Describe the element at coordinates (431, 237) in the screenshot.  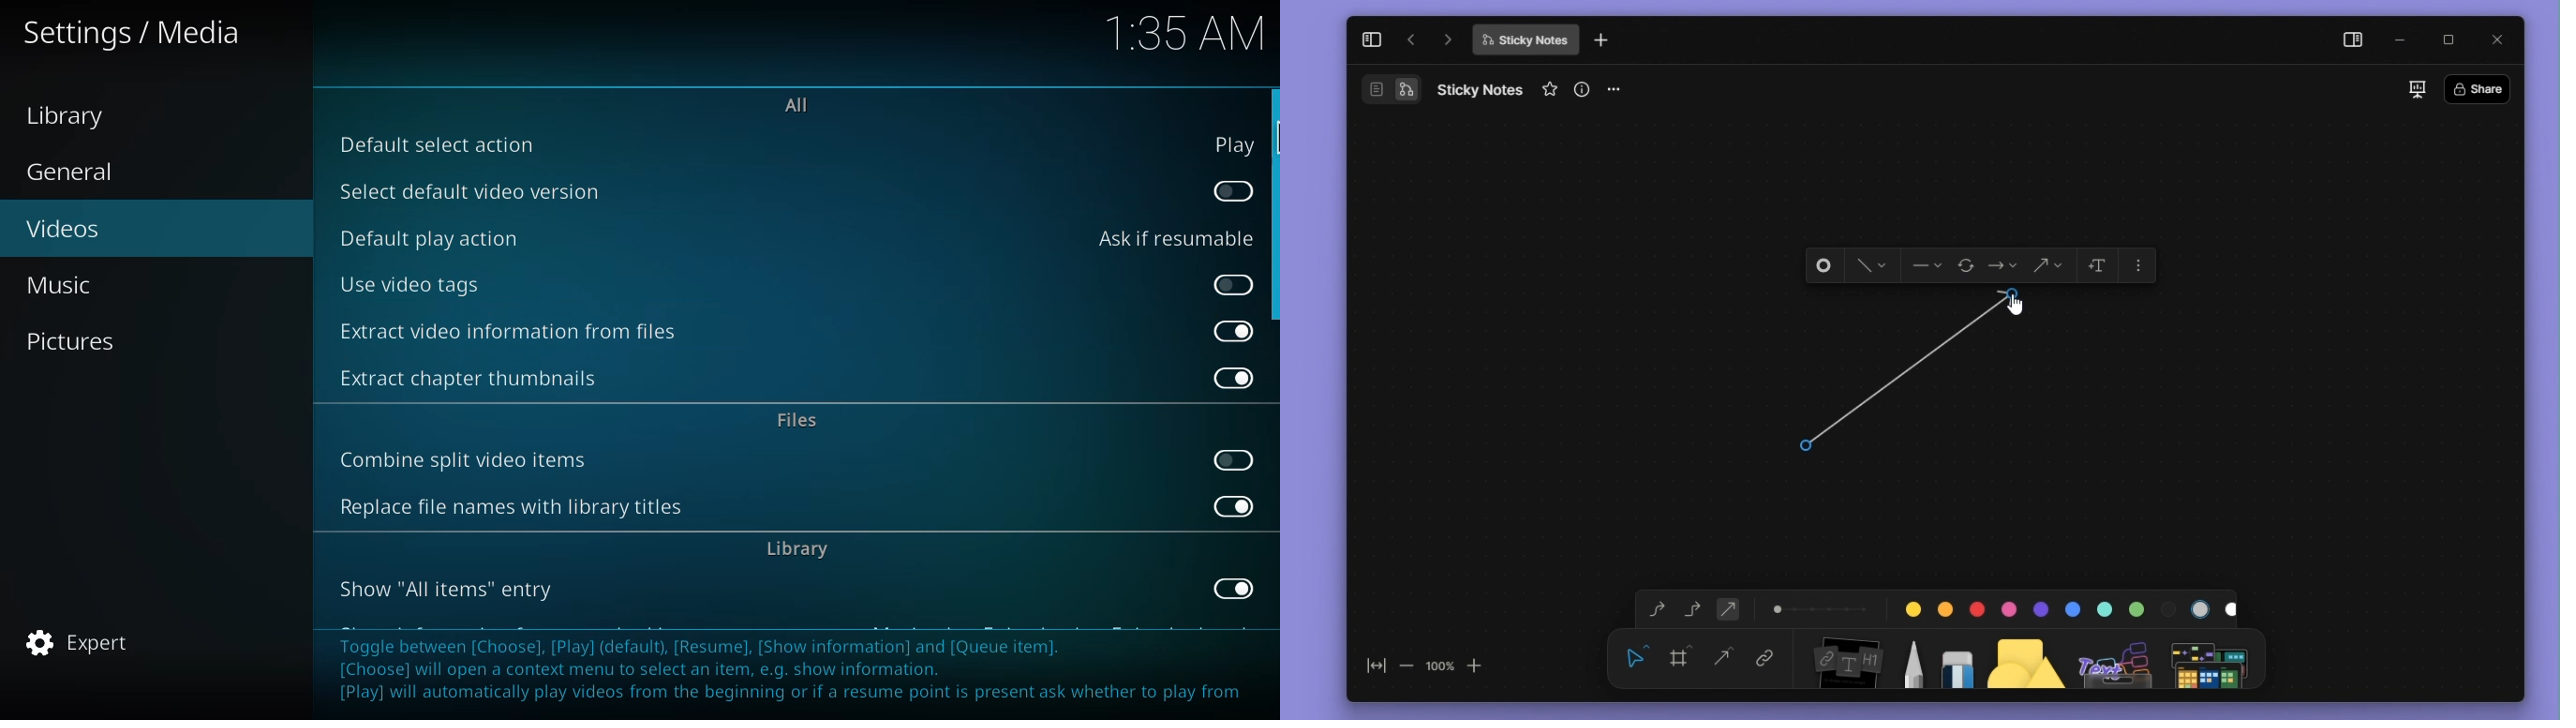
I see `default play action` at that location.